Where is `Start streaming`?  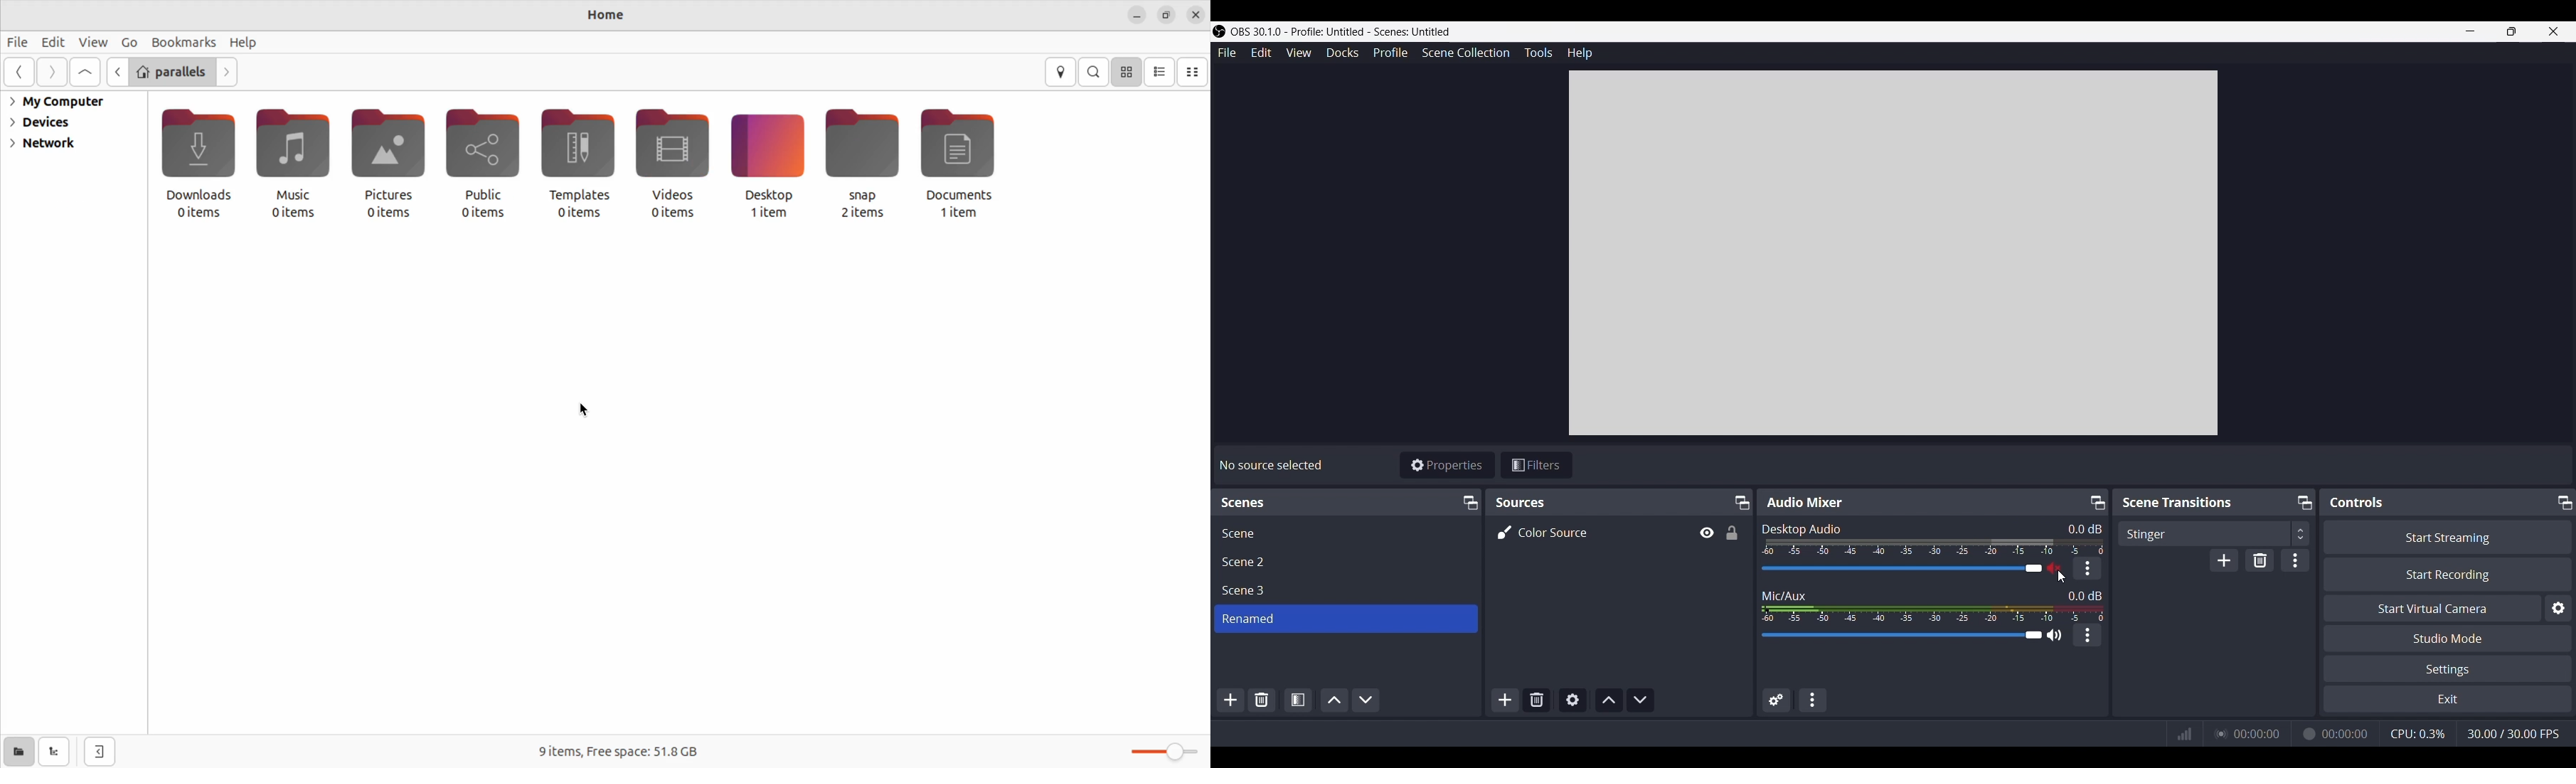
Start streaming is located at coordinates (2447, 537).